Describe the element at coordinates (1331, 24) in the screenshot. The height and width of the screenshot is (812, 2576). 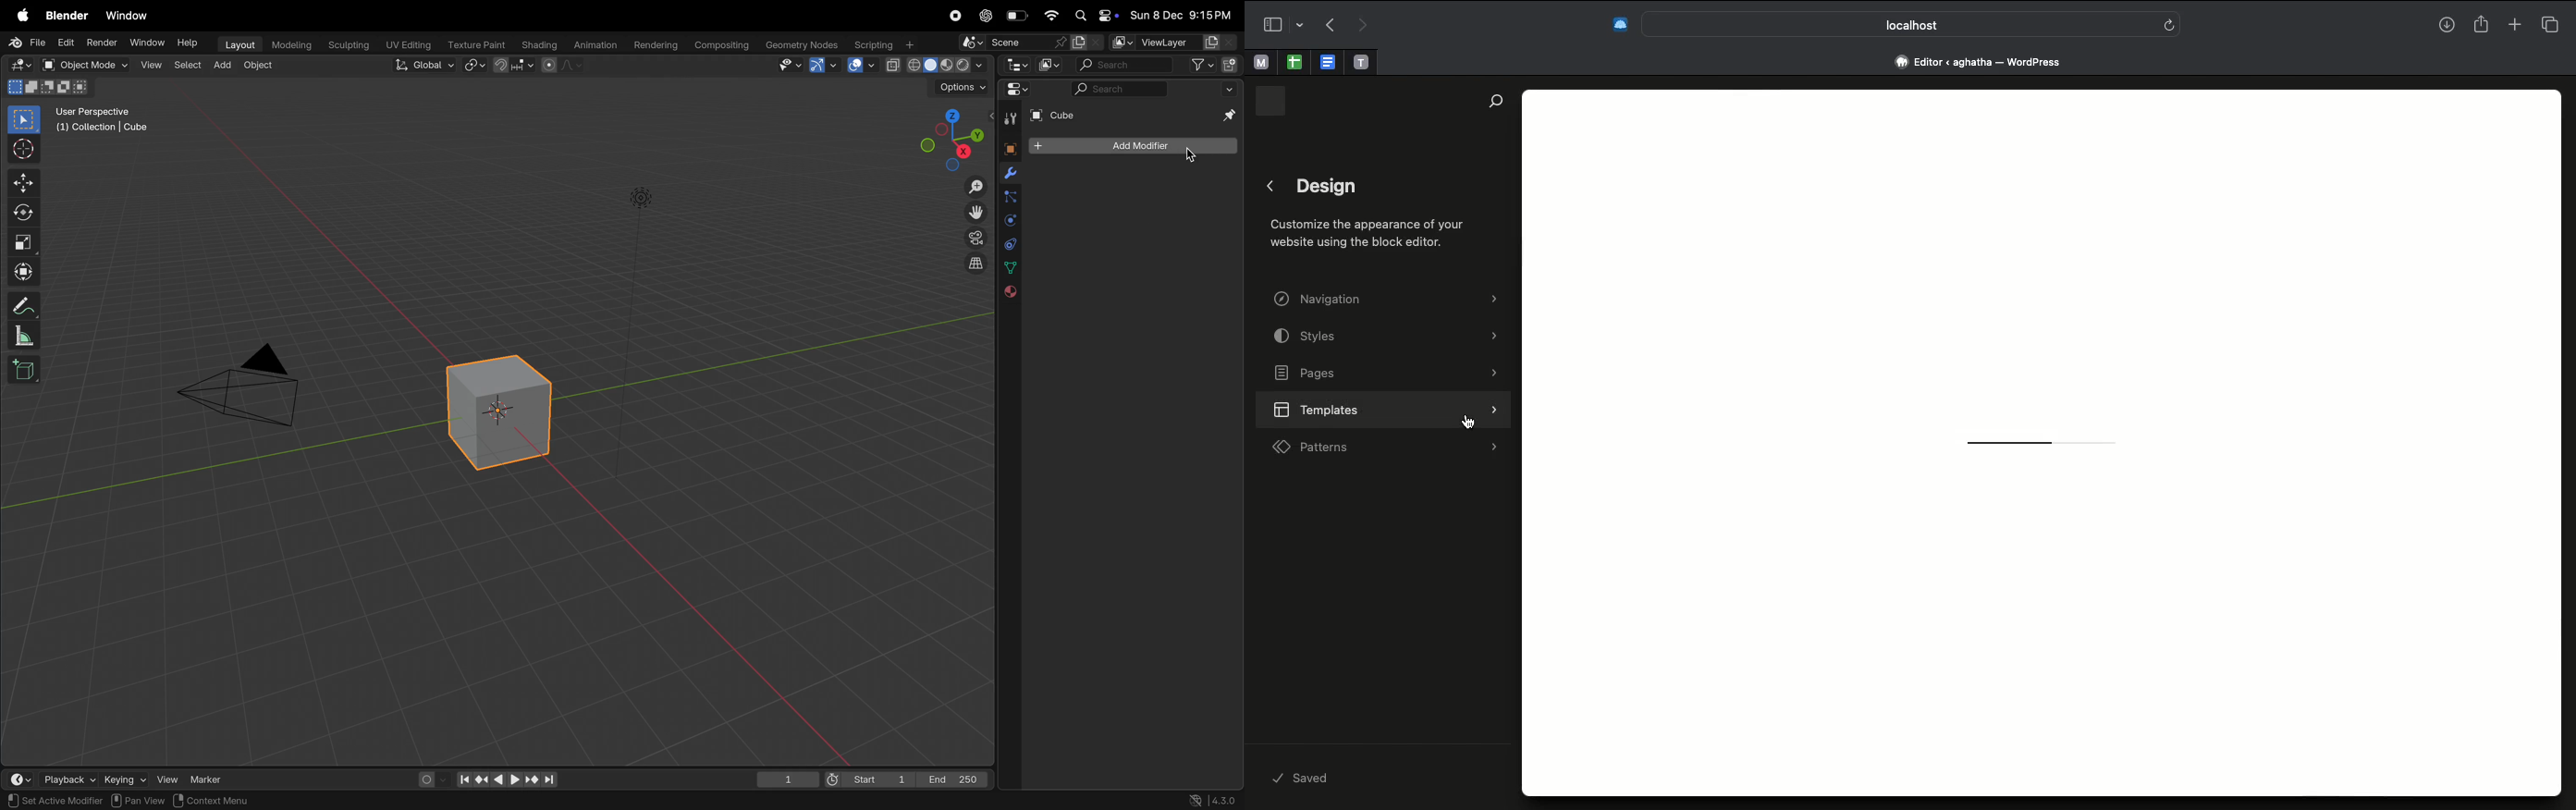
I see `Undo` at that location.